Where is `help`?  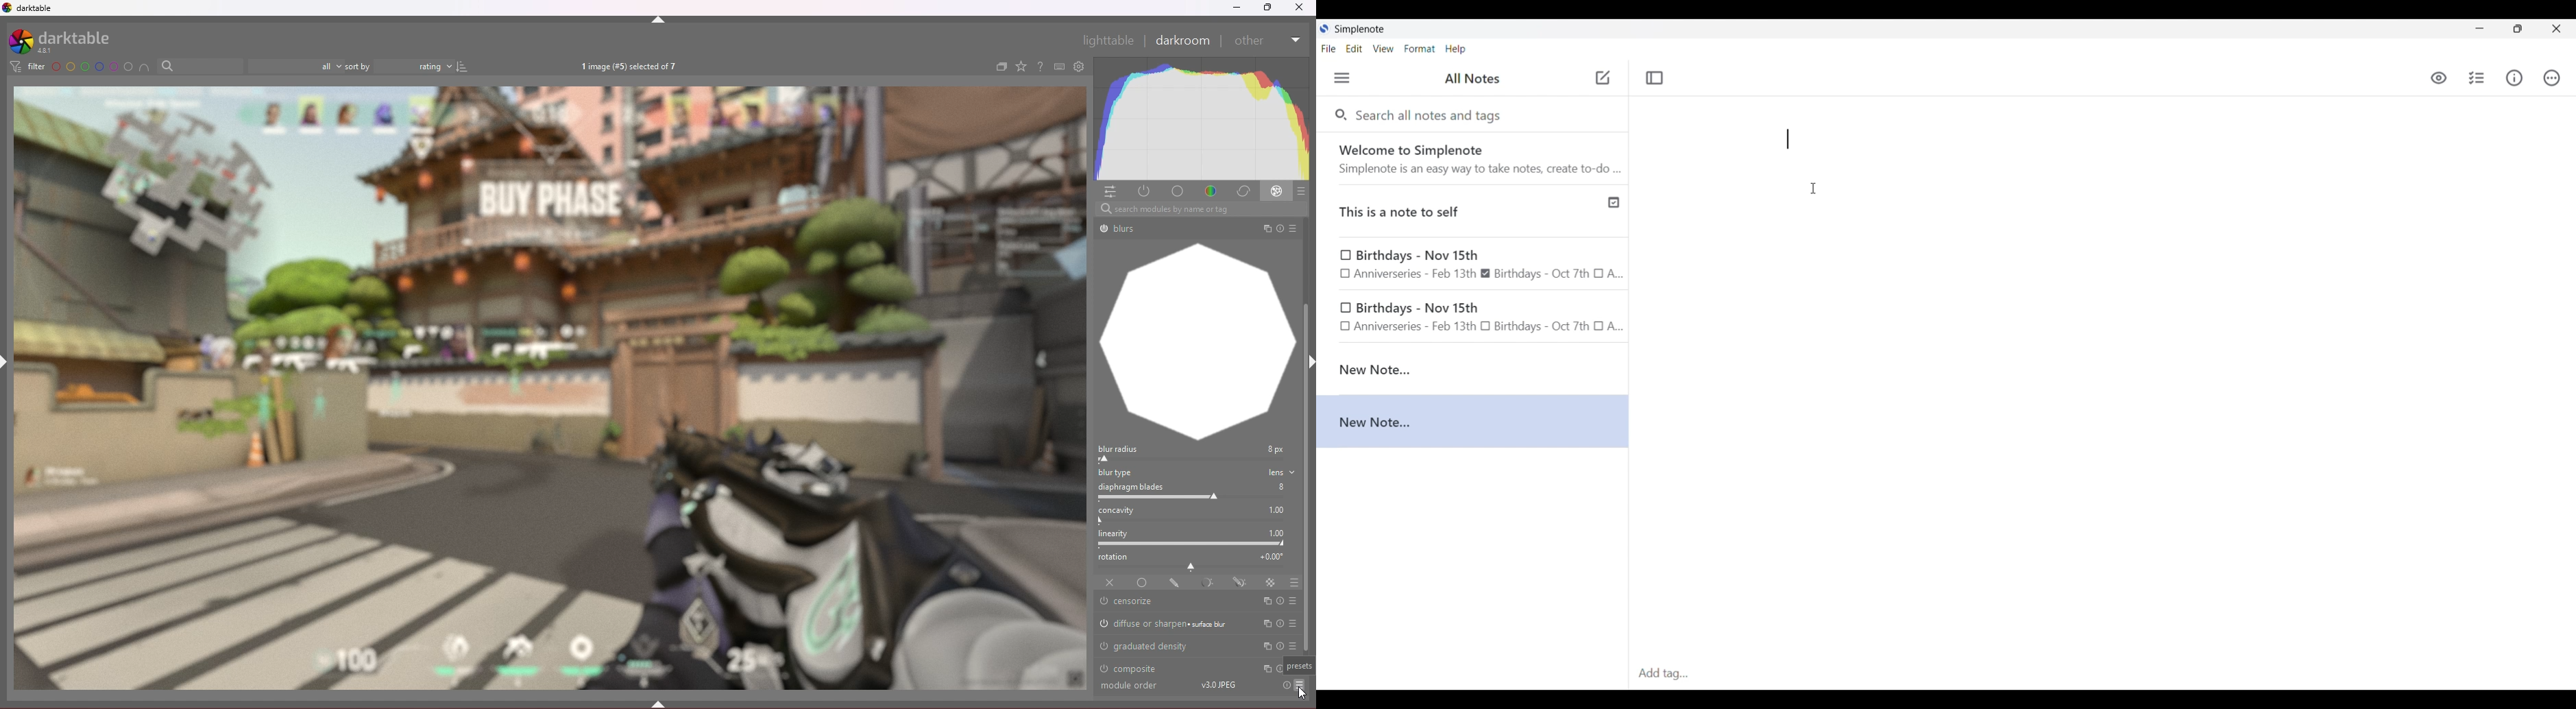
help is located at coordinates (1040, 67).